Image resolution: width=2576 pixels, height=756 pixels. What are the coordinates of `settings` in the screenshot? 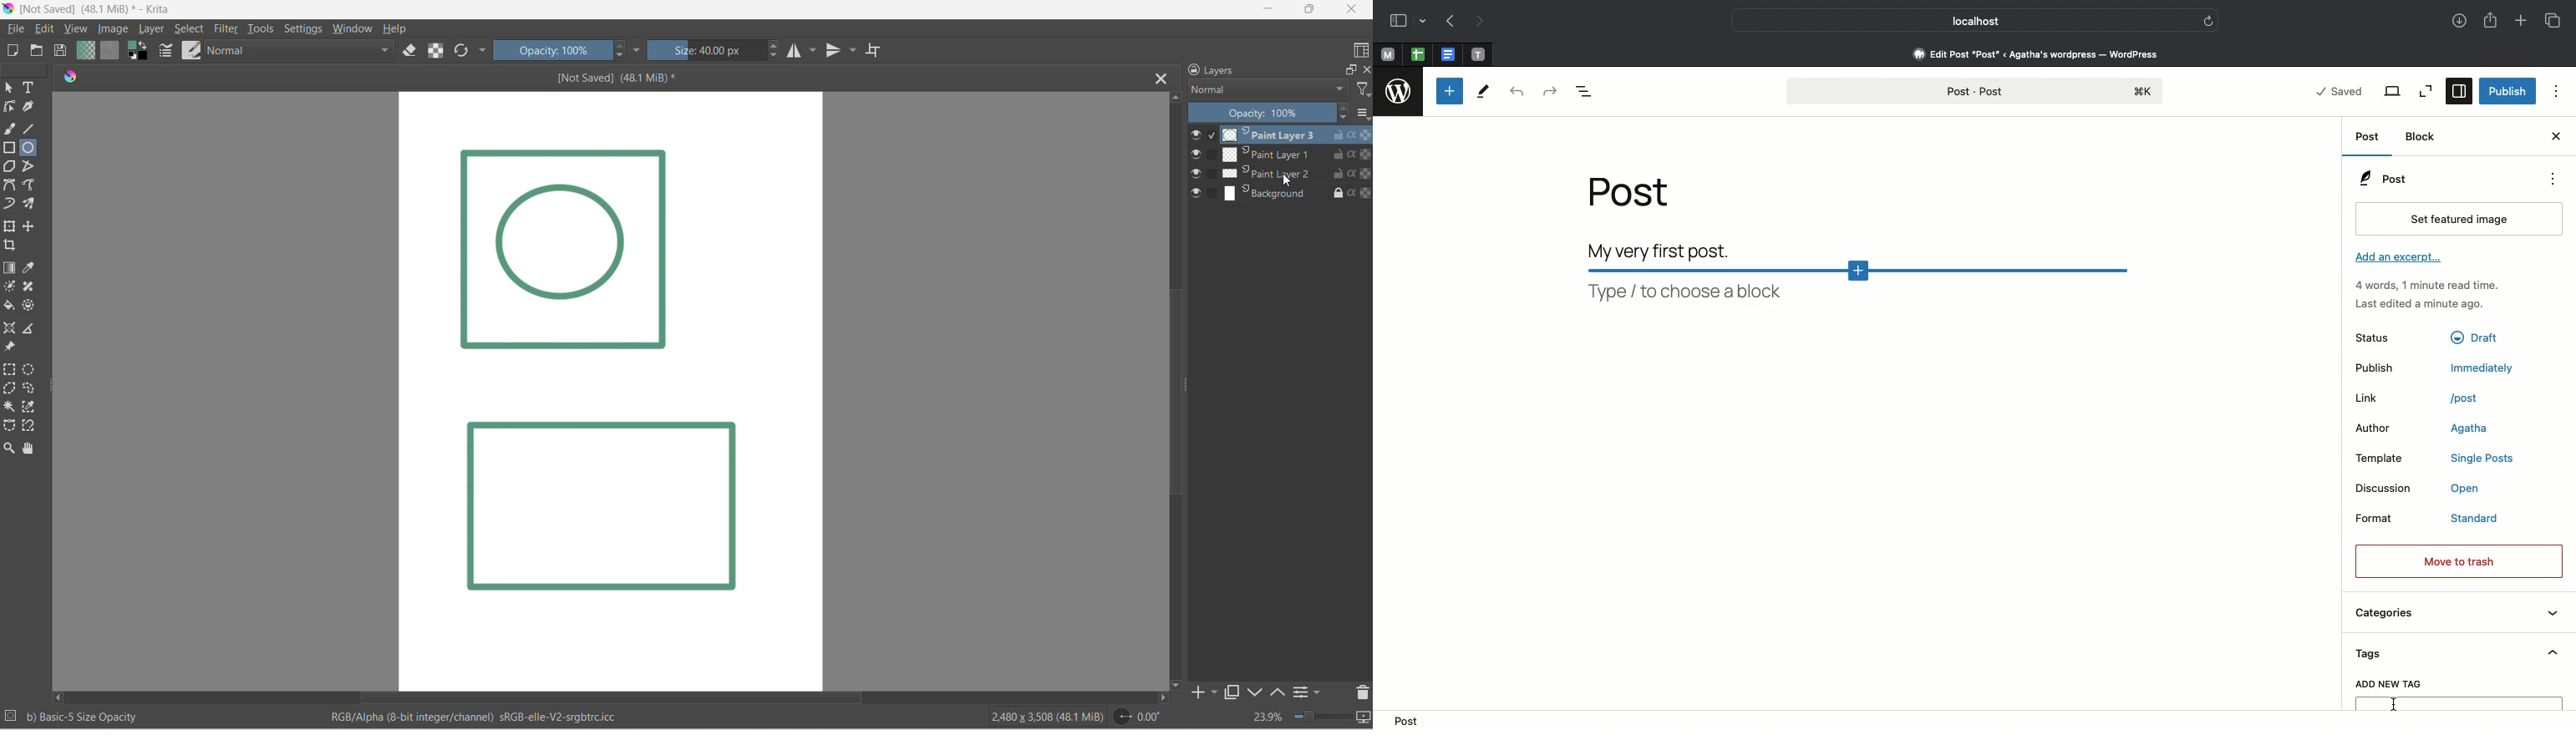 It's located at (305, 30).